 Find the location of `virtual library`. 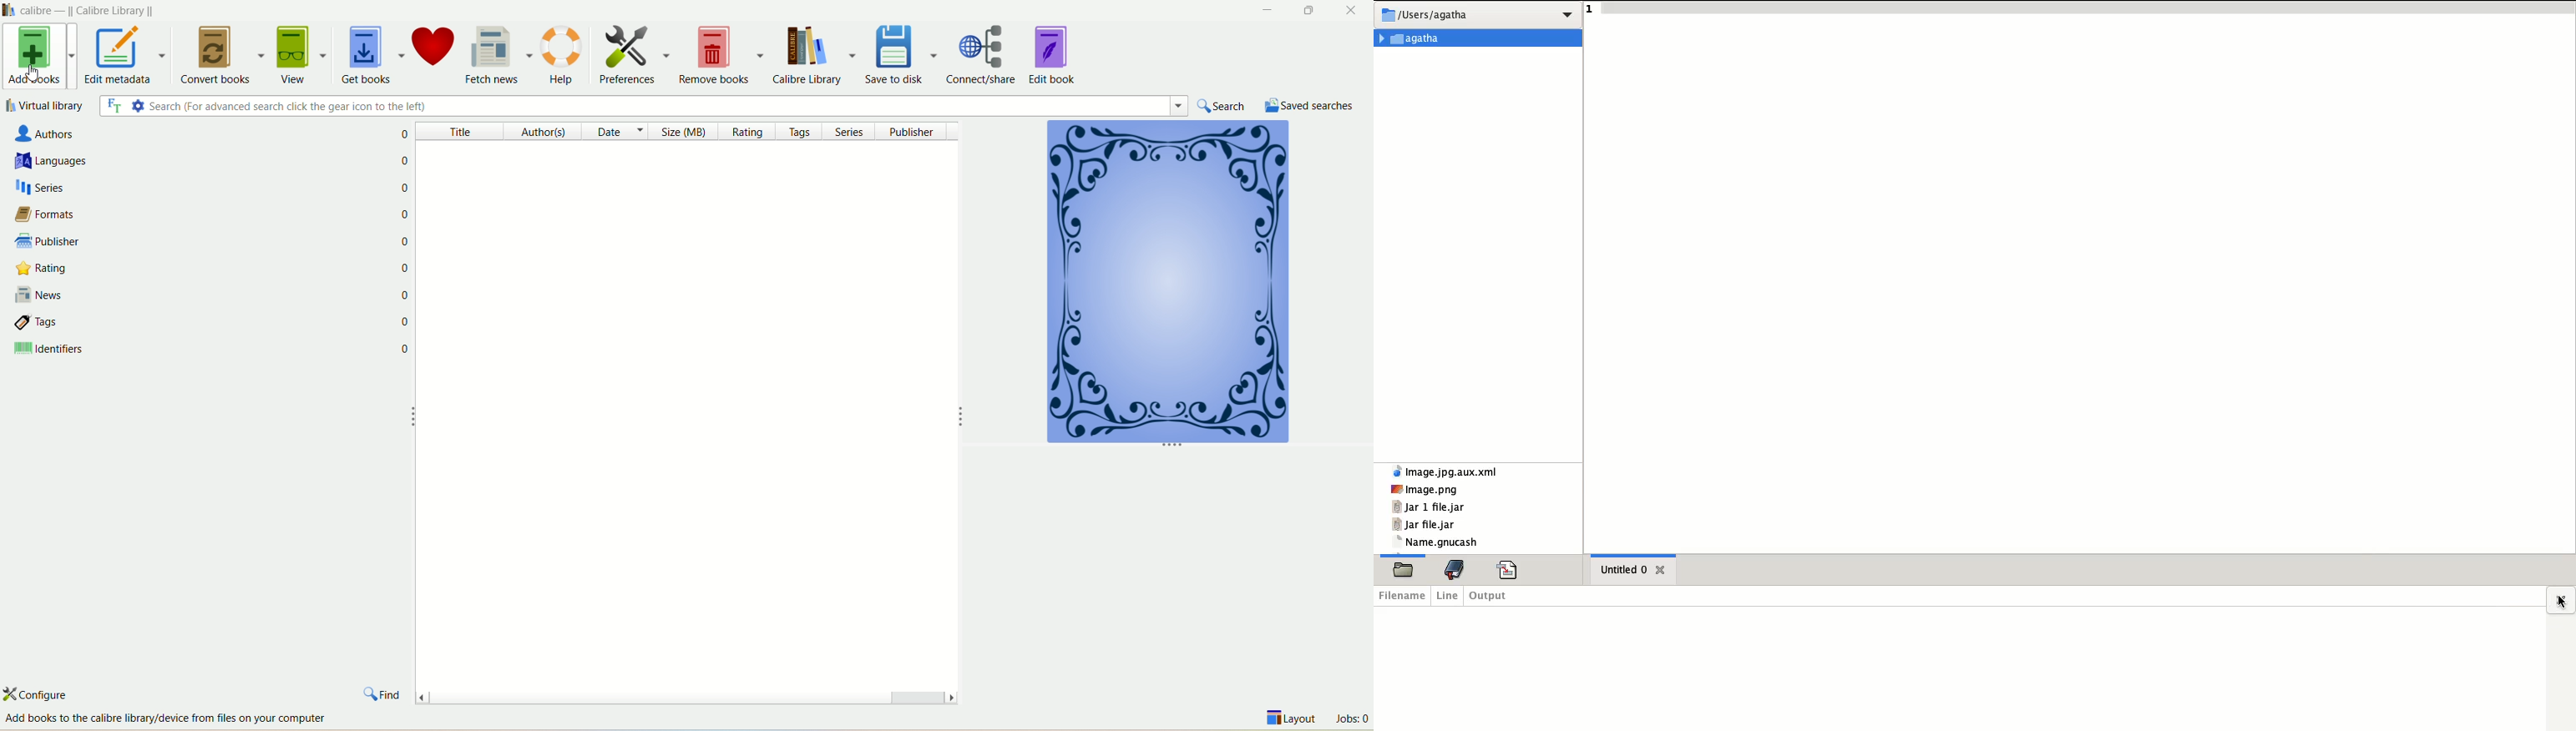

virtual library is located at coordinates (45, 105).